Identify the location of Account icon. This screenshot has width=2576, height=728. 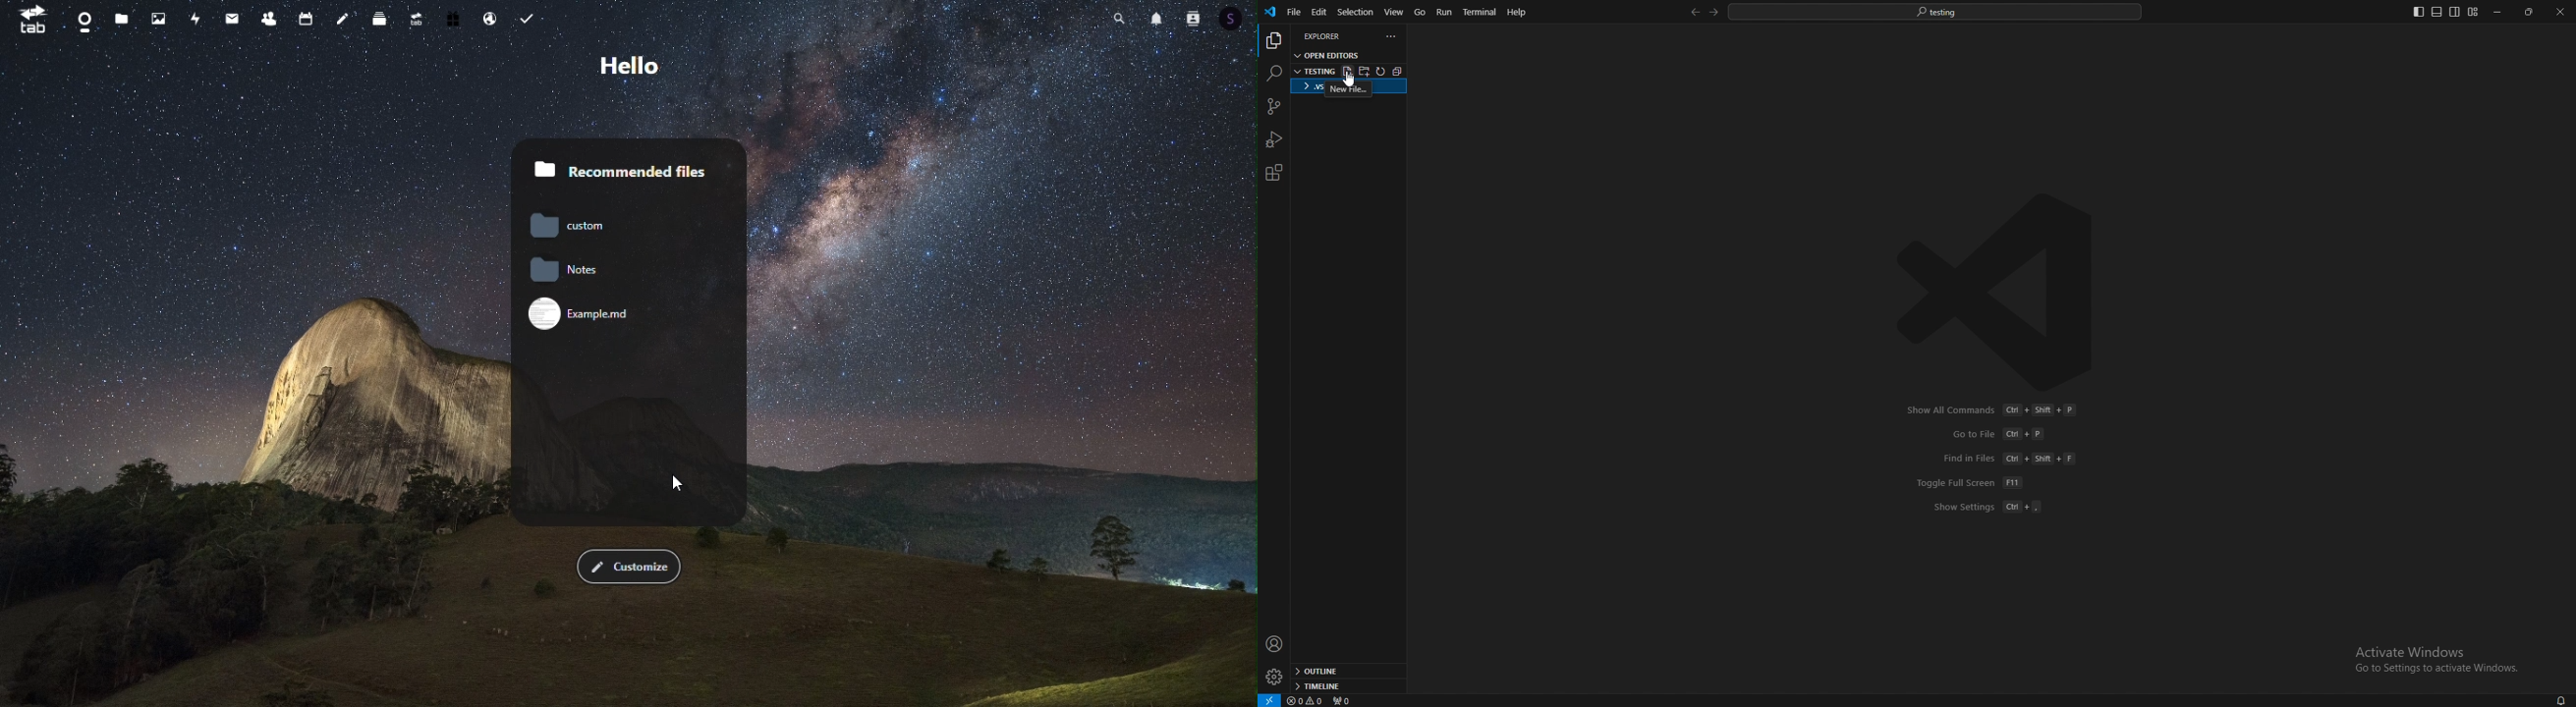
(1233, 19).